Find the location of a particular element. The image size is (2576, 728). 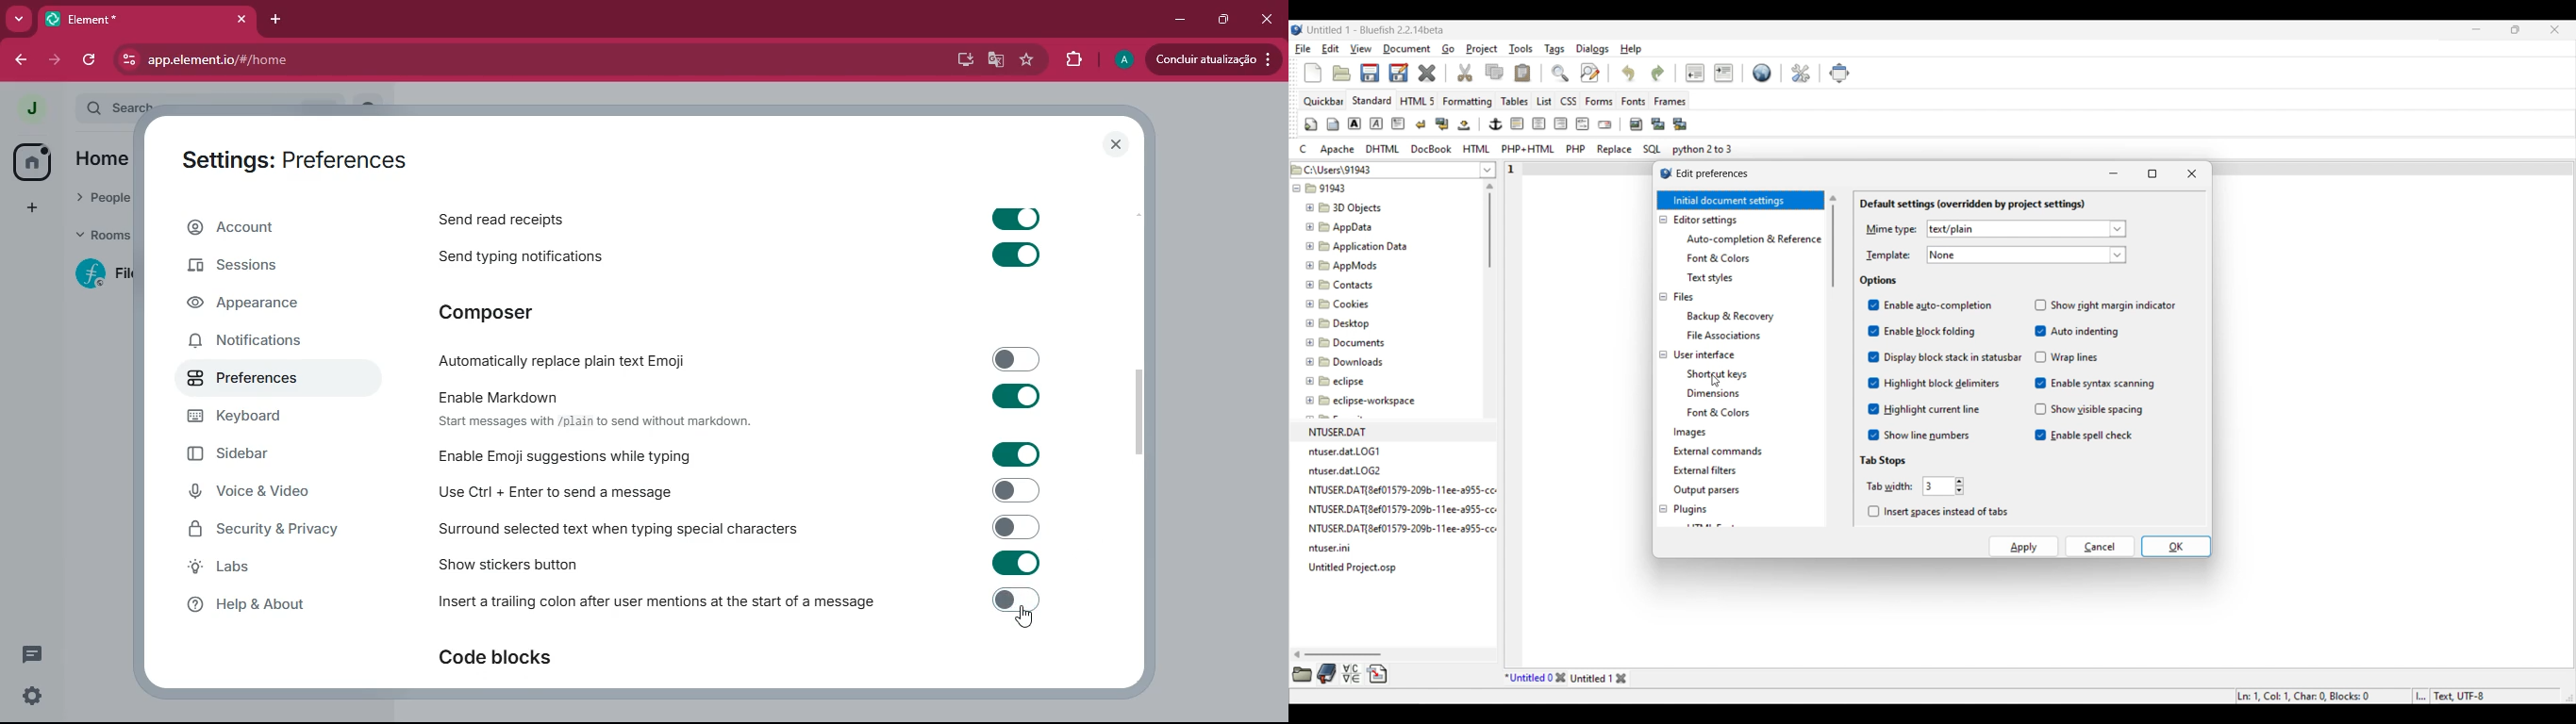

Cancel is located at coordinates (2101, 546).